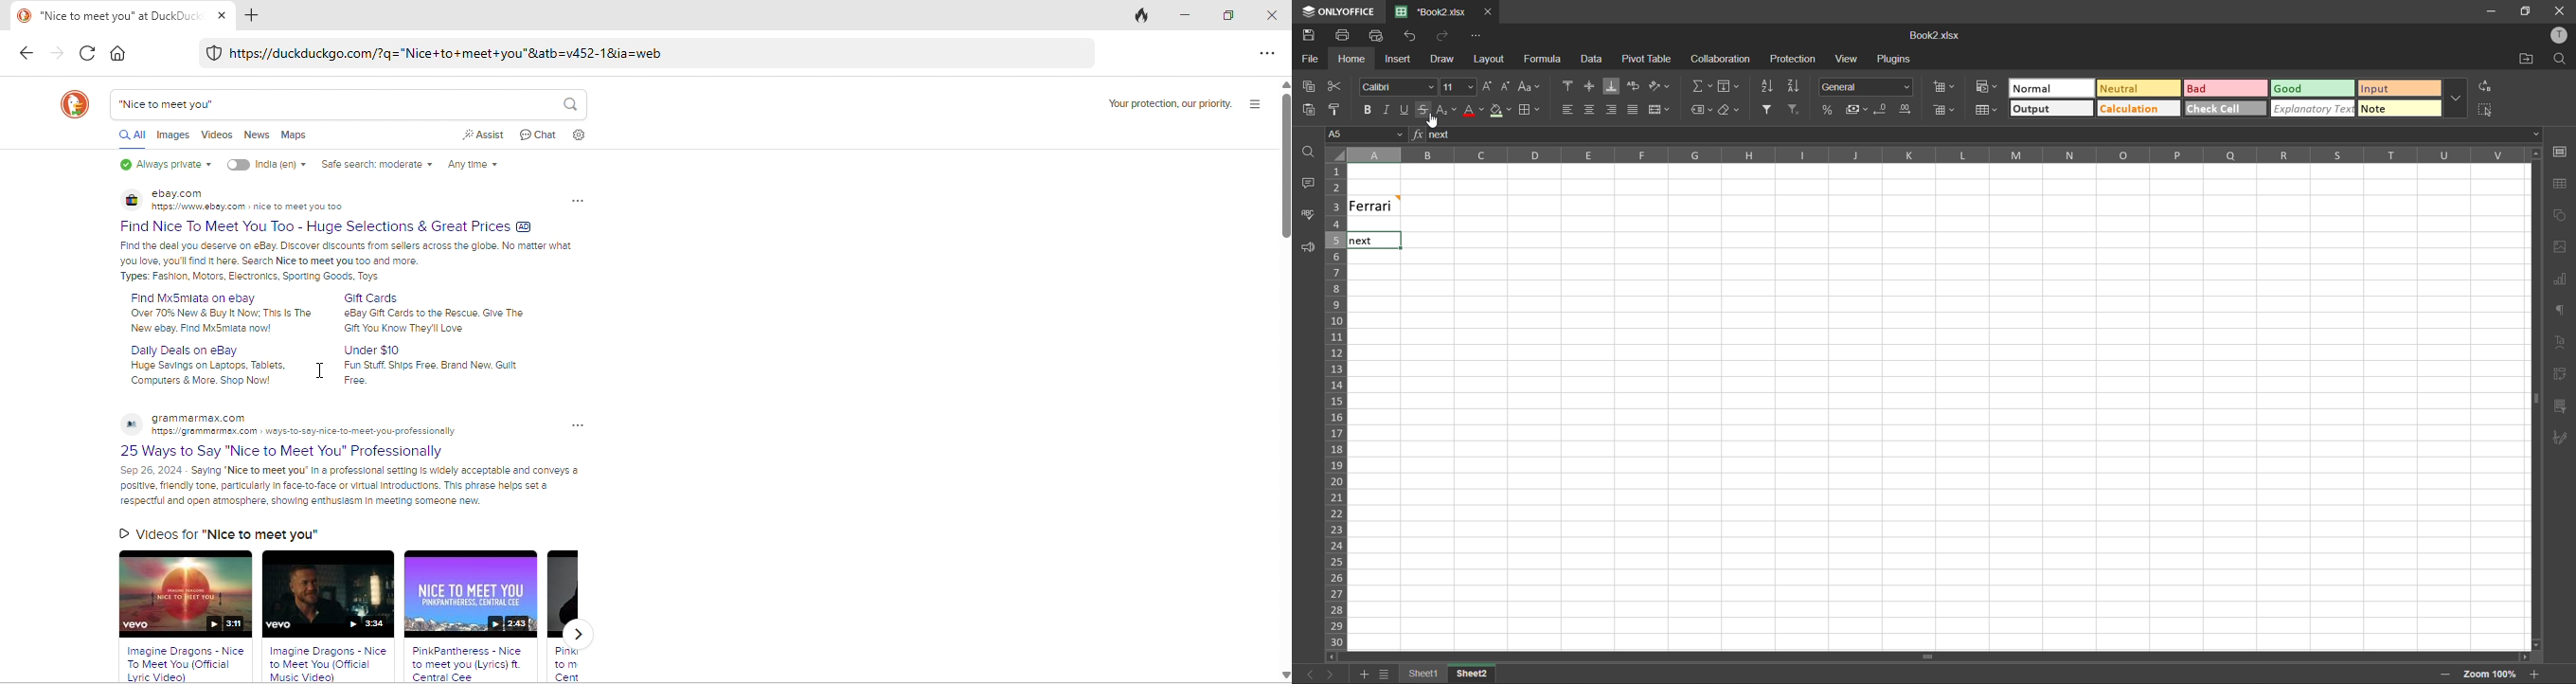 Image resolution: width=2576 pixels, height=700 pixels. I want to click on font style, so click(1397, 87).